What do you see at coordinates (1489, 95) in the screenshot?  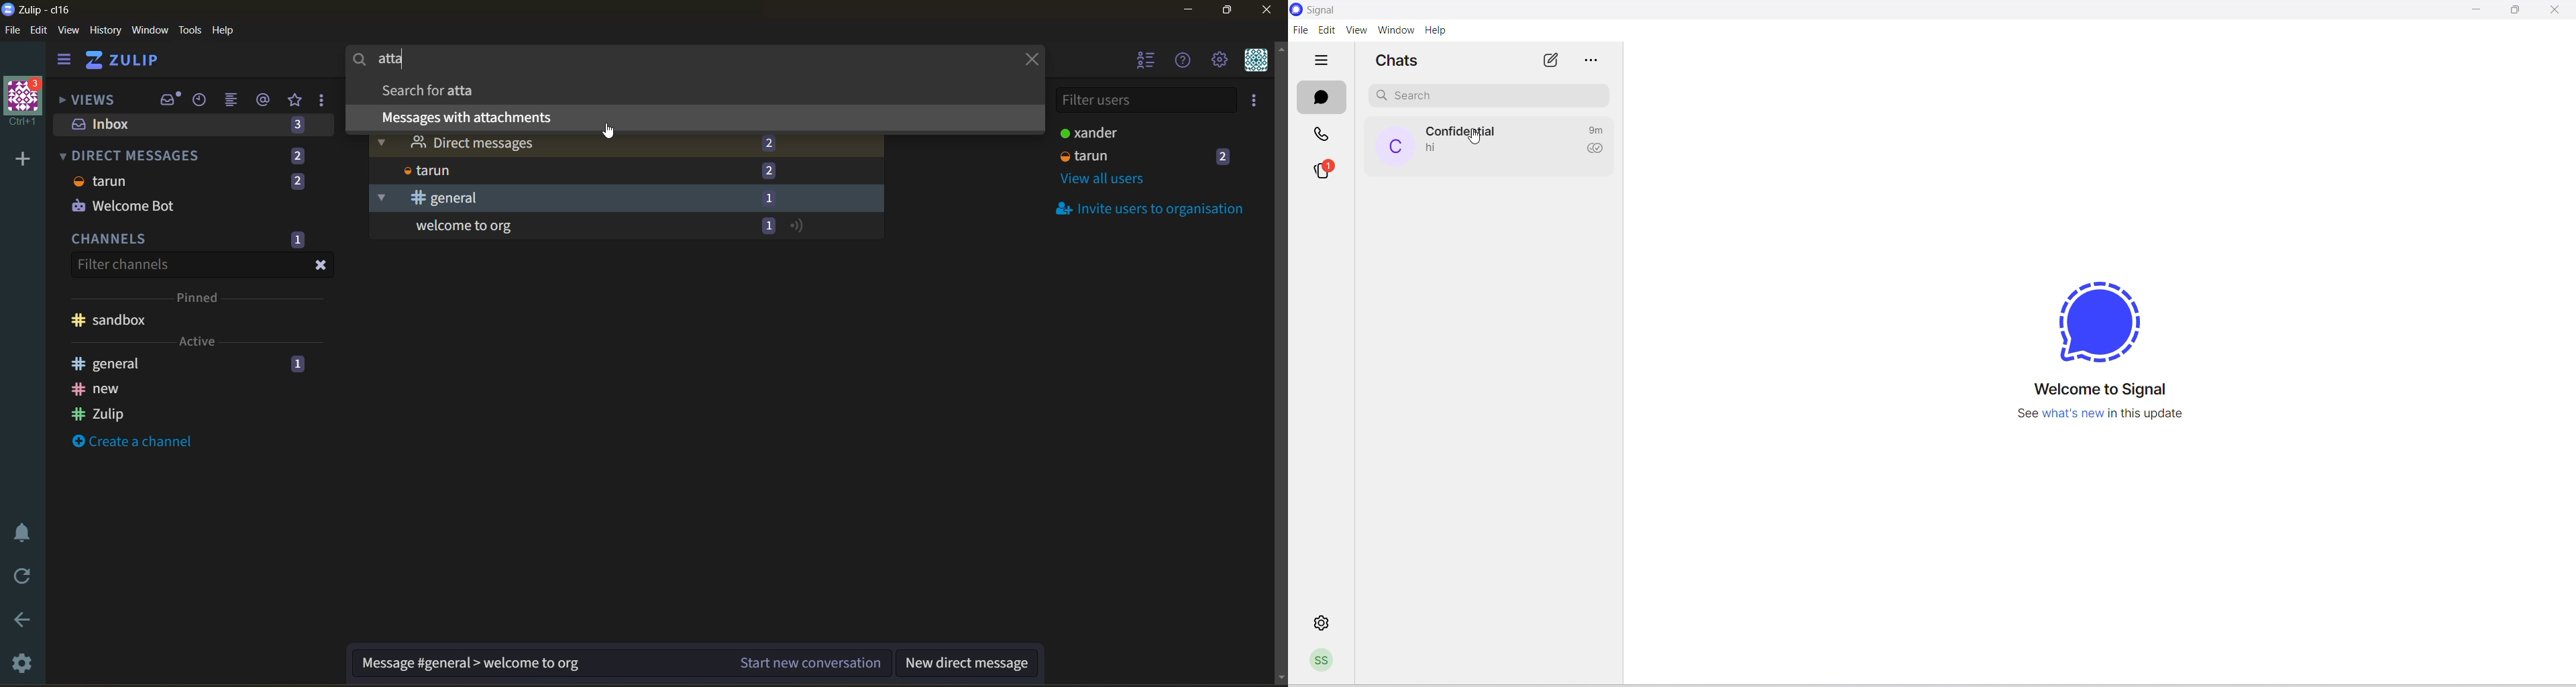 I see `search chat` at bounding box center [1489, 95].